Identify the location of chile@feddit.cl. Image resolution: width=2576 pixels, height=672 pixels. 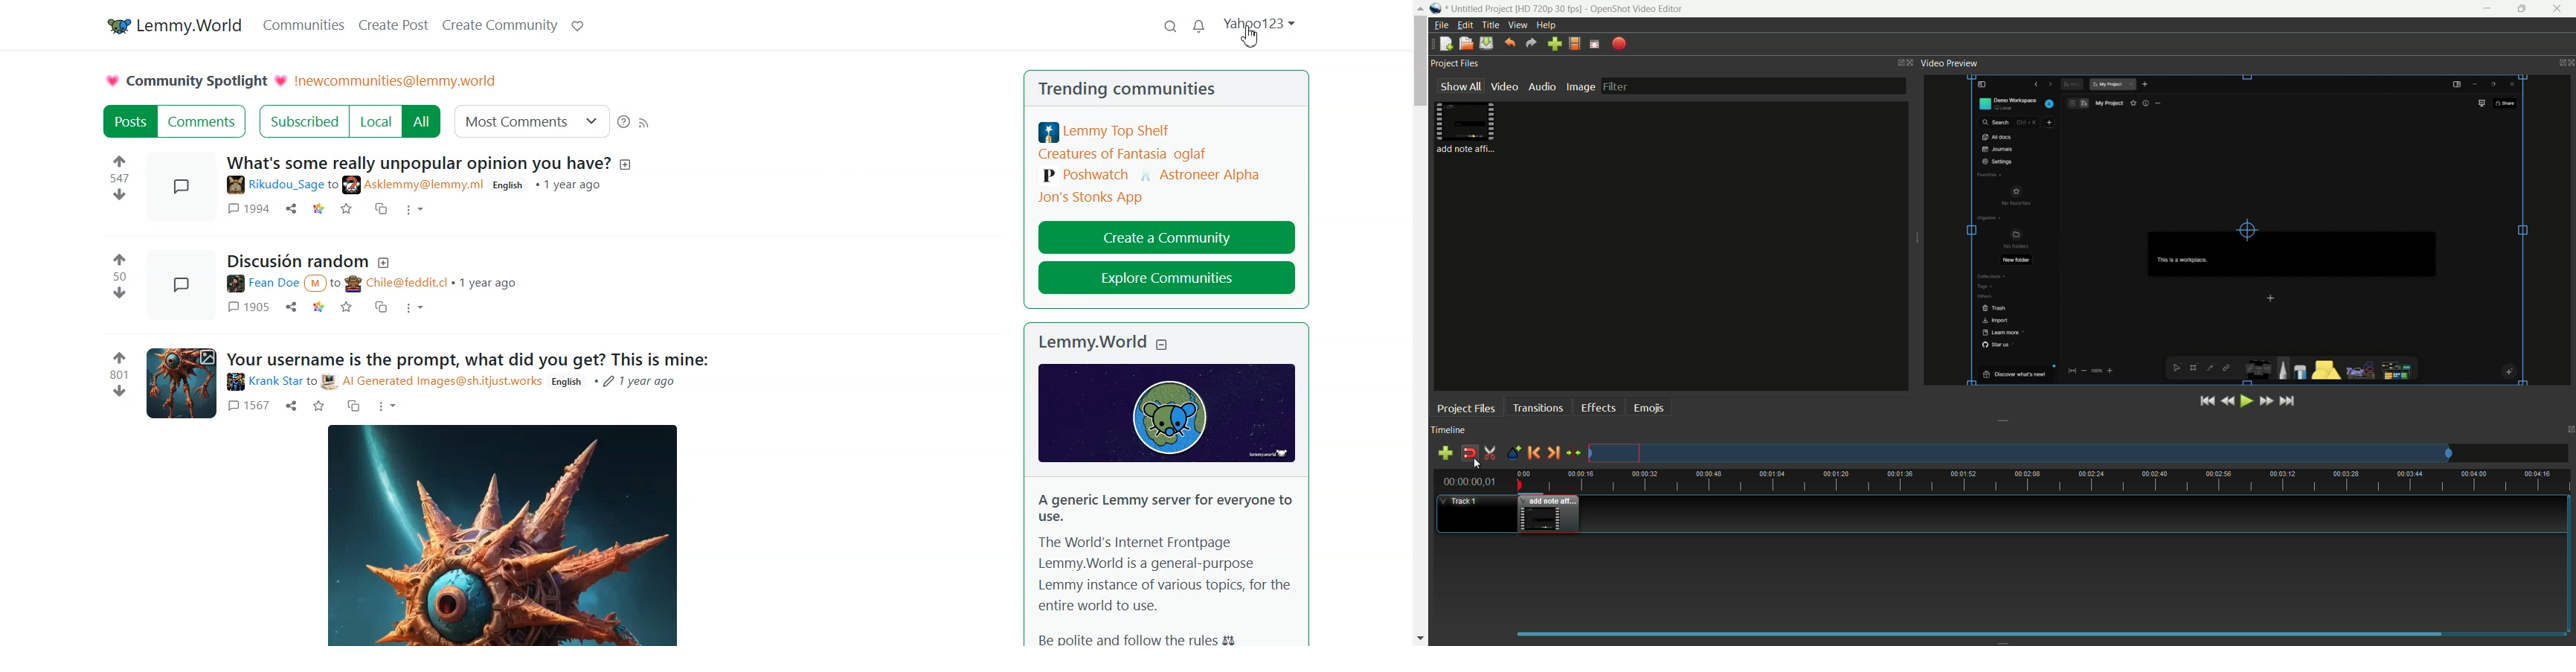
(396, 284).